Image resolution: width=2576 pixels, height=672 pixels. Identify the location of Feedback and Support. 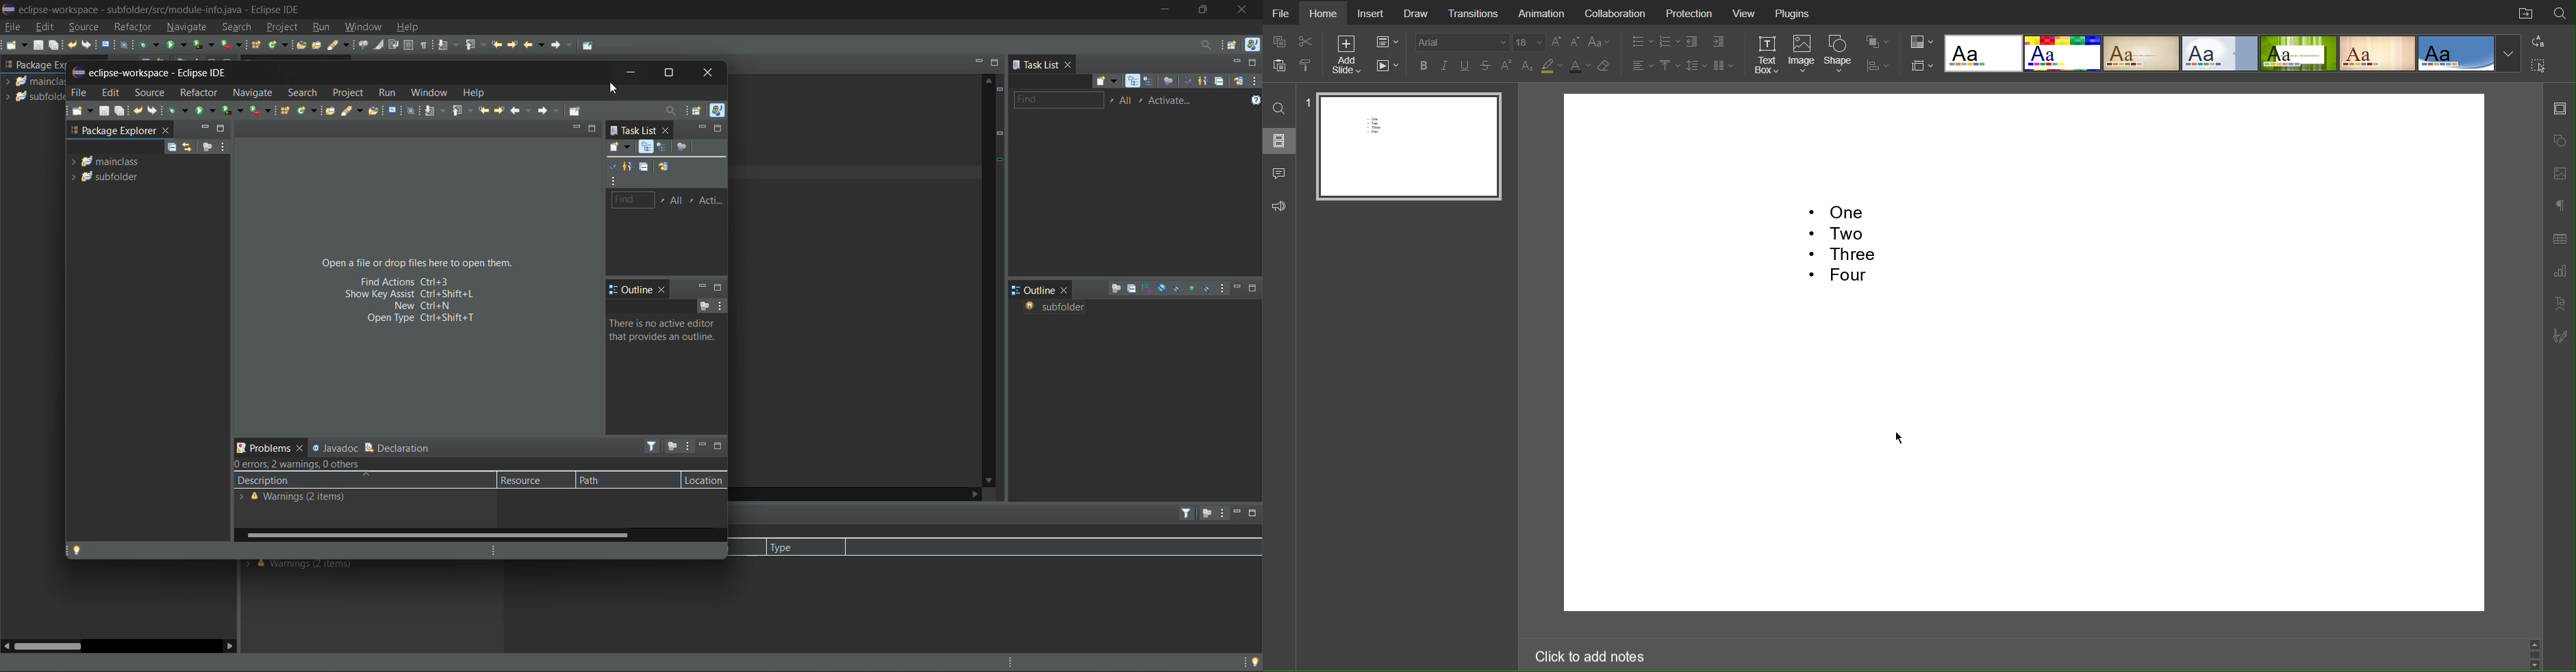
(1280, 205).